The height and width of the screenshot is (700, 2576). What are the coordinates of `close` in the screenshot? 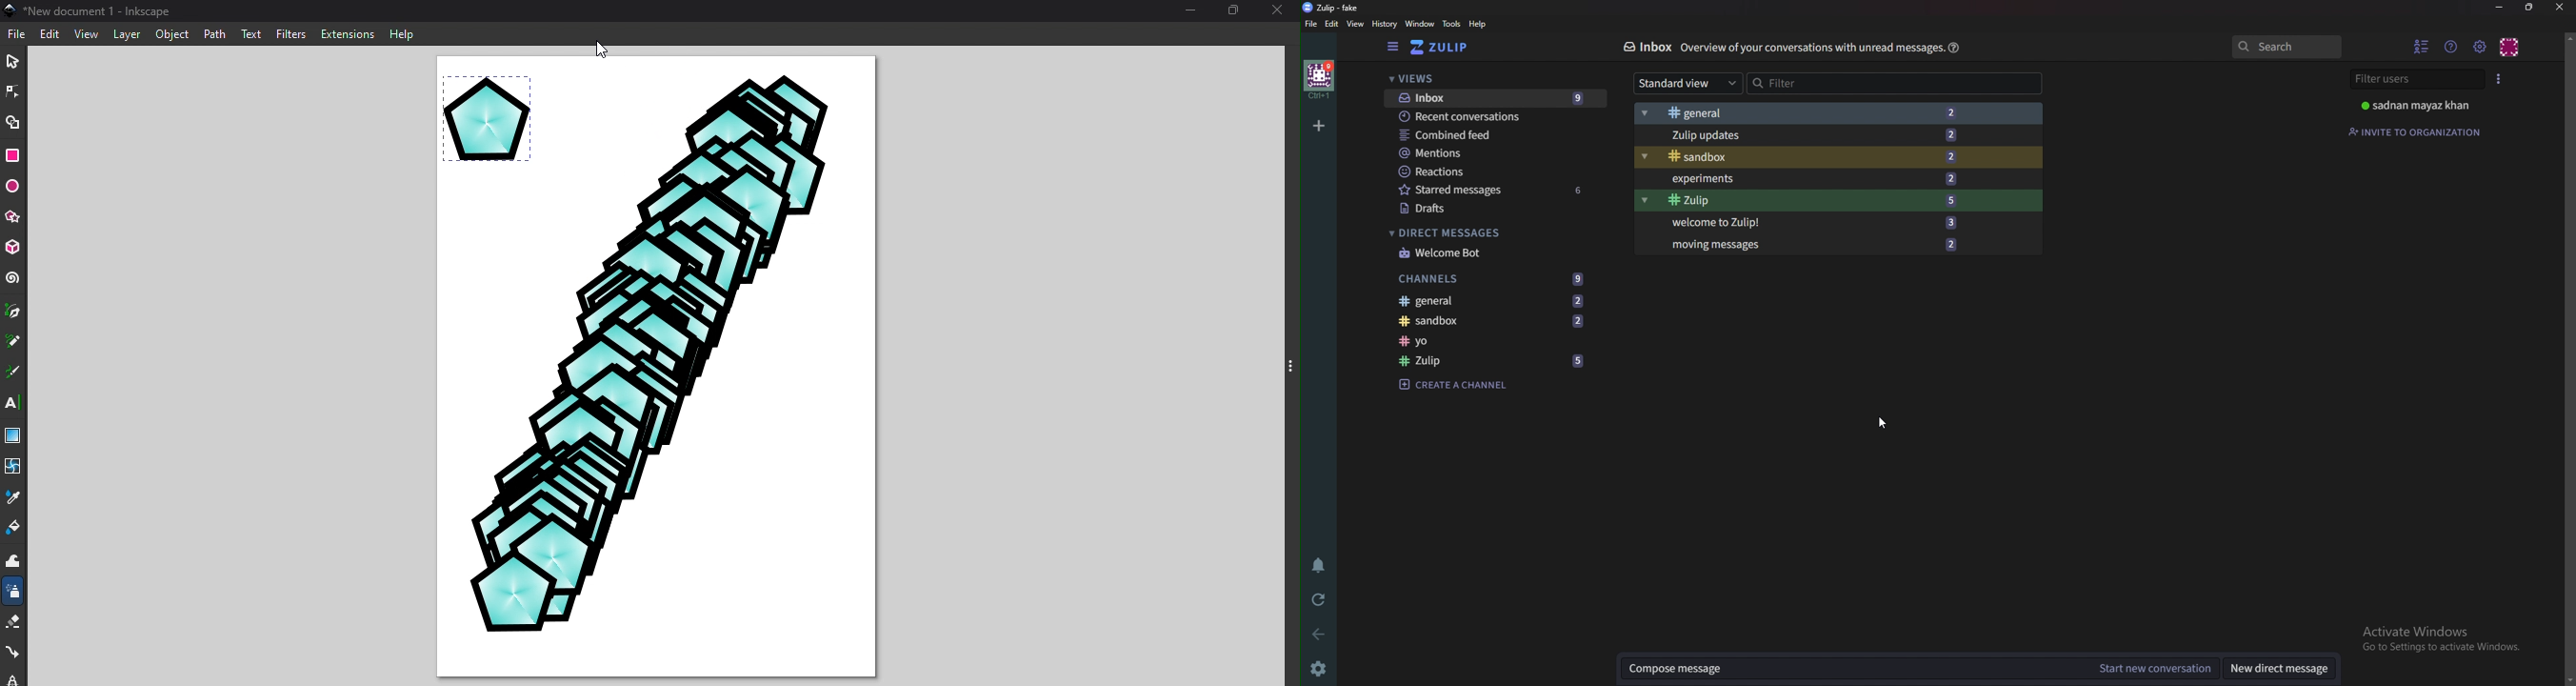 It's located at (2560, 7).